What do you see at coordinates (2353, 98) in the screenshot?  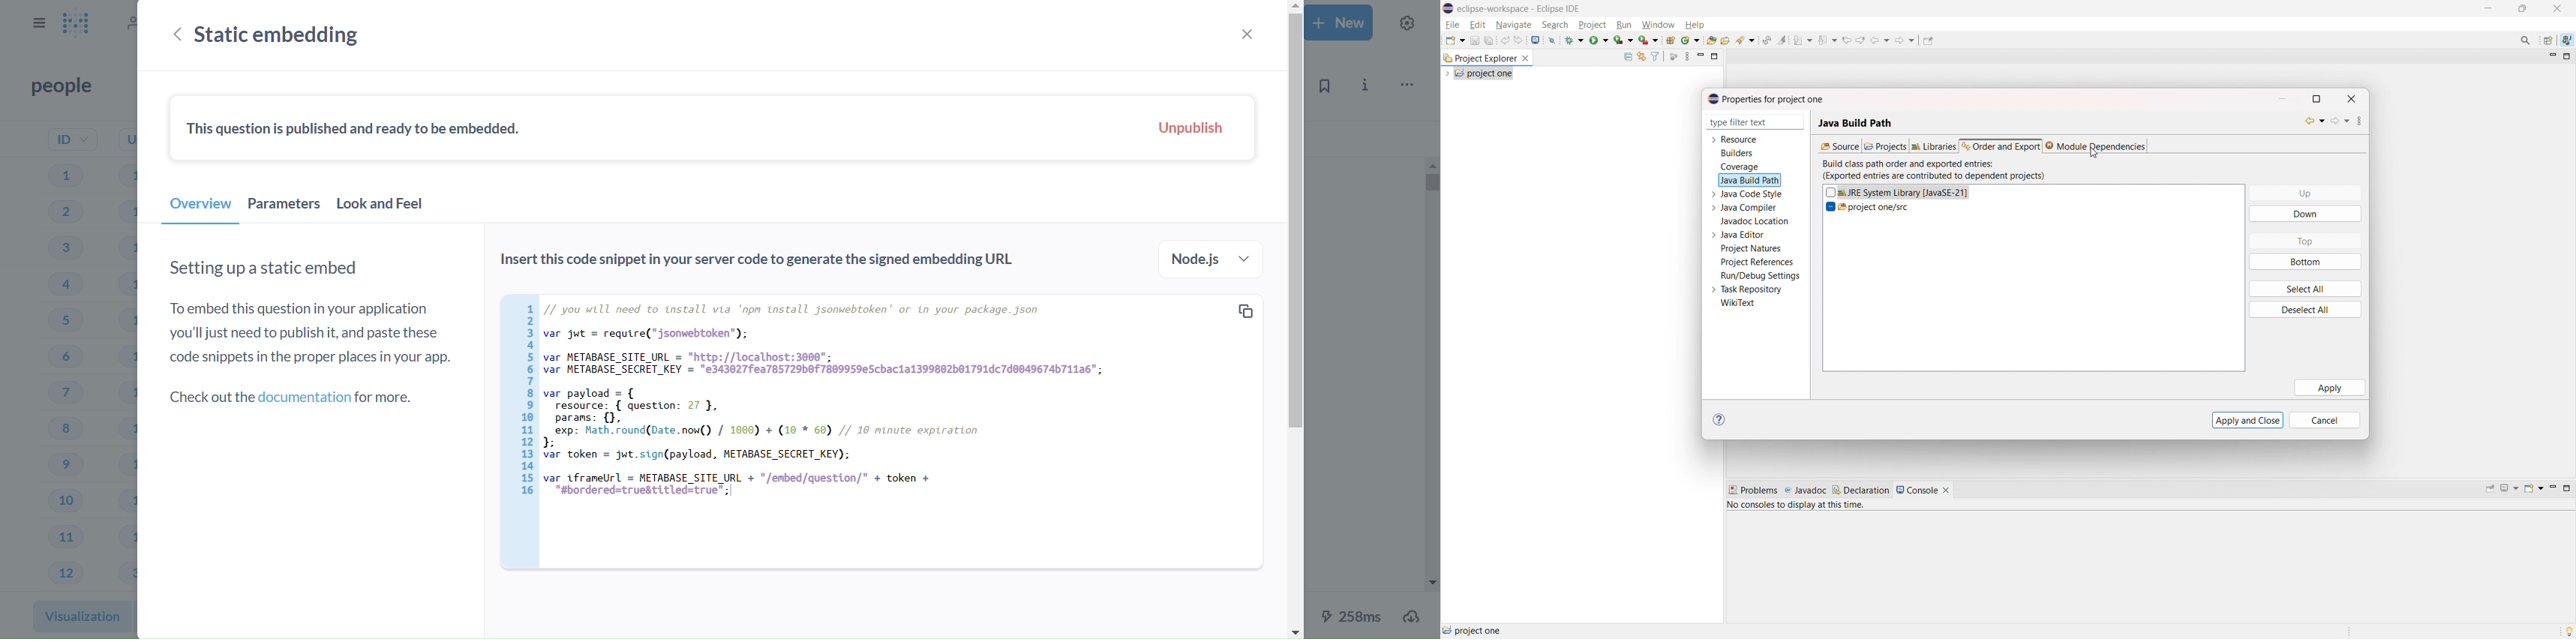 I see `close` at bounding box center [2353, 98].